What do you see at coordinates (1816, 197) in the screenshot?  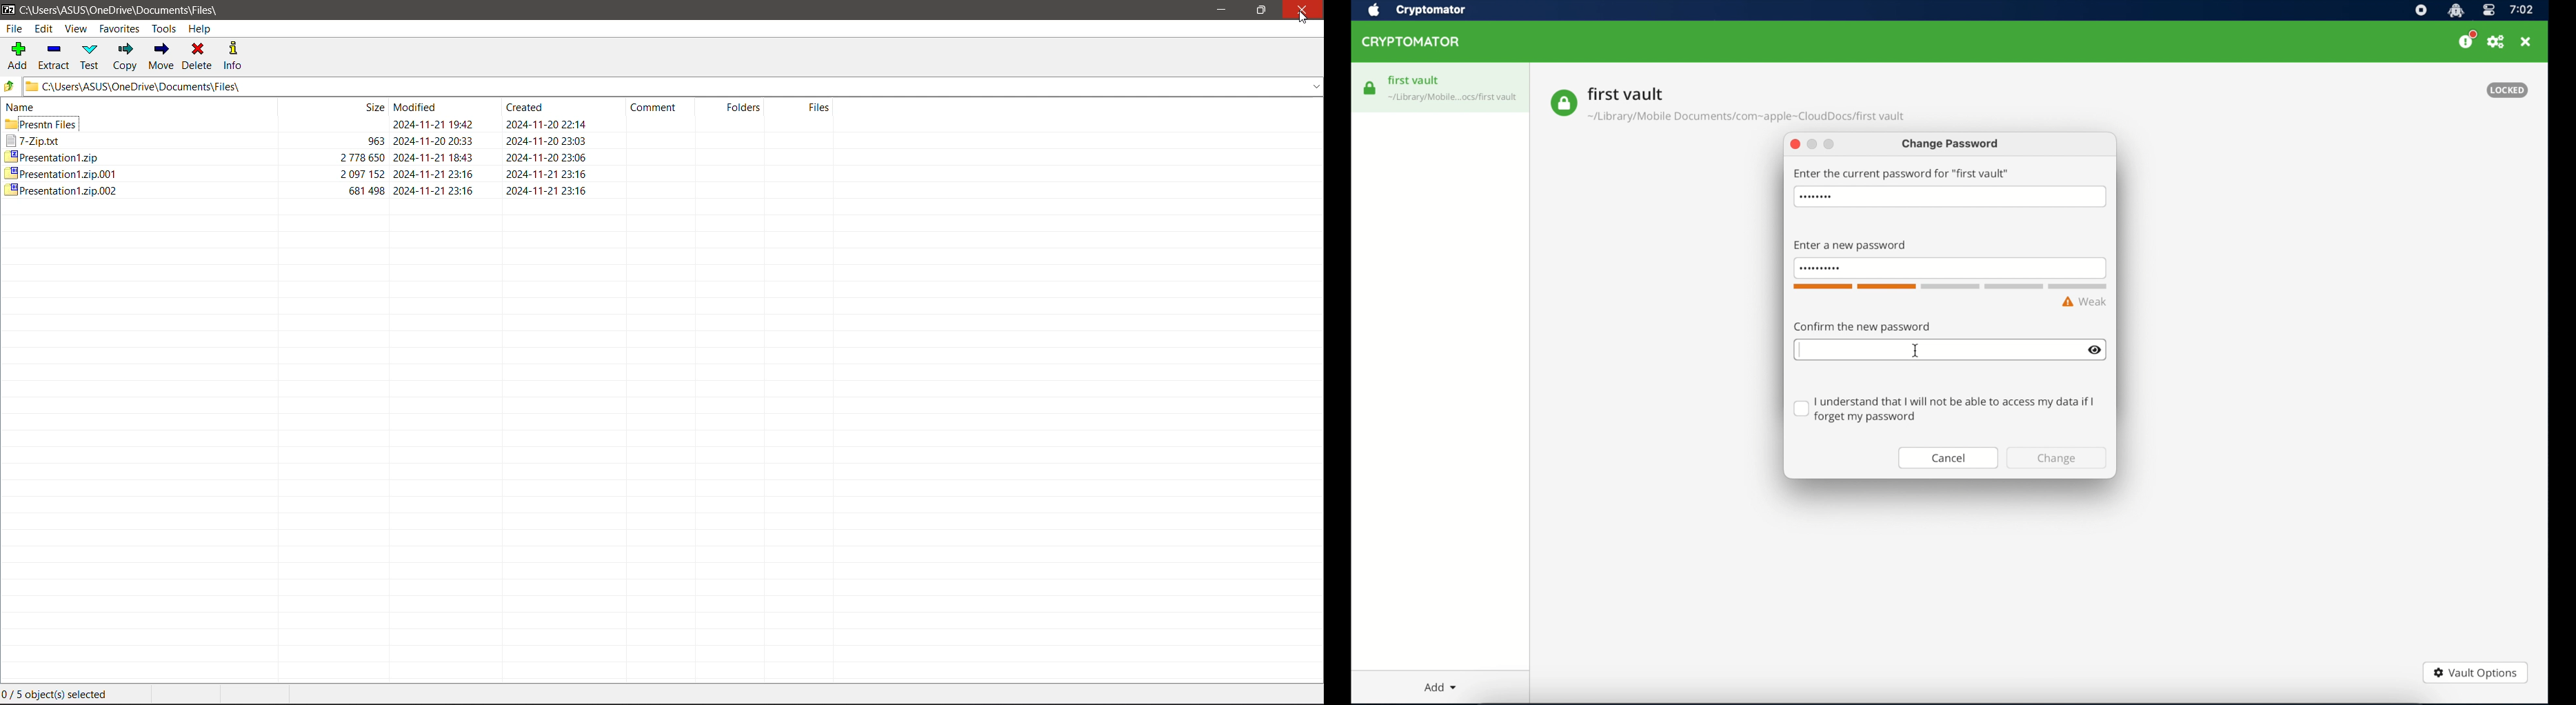 I see `hidden password` at bounding box center [1816, 197].